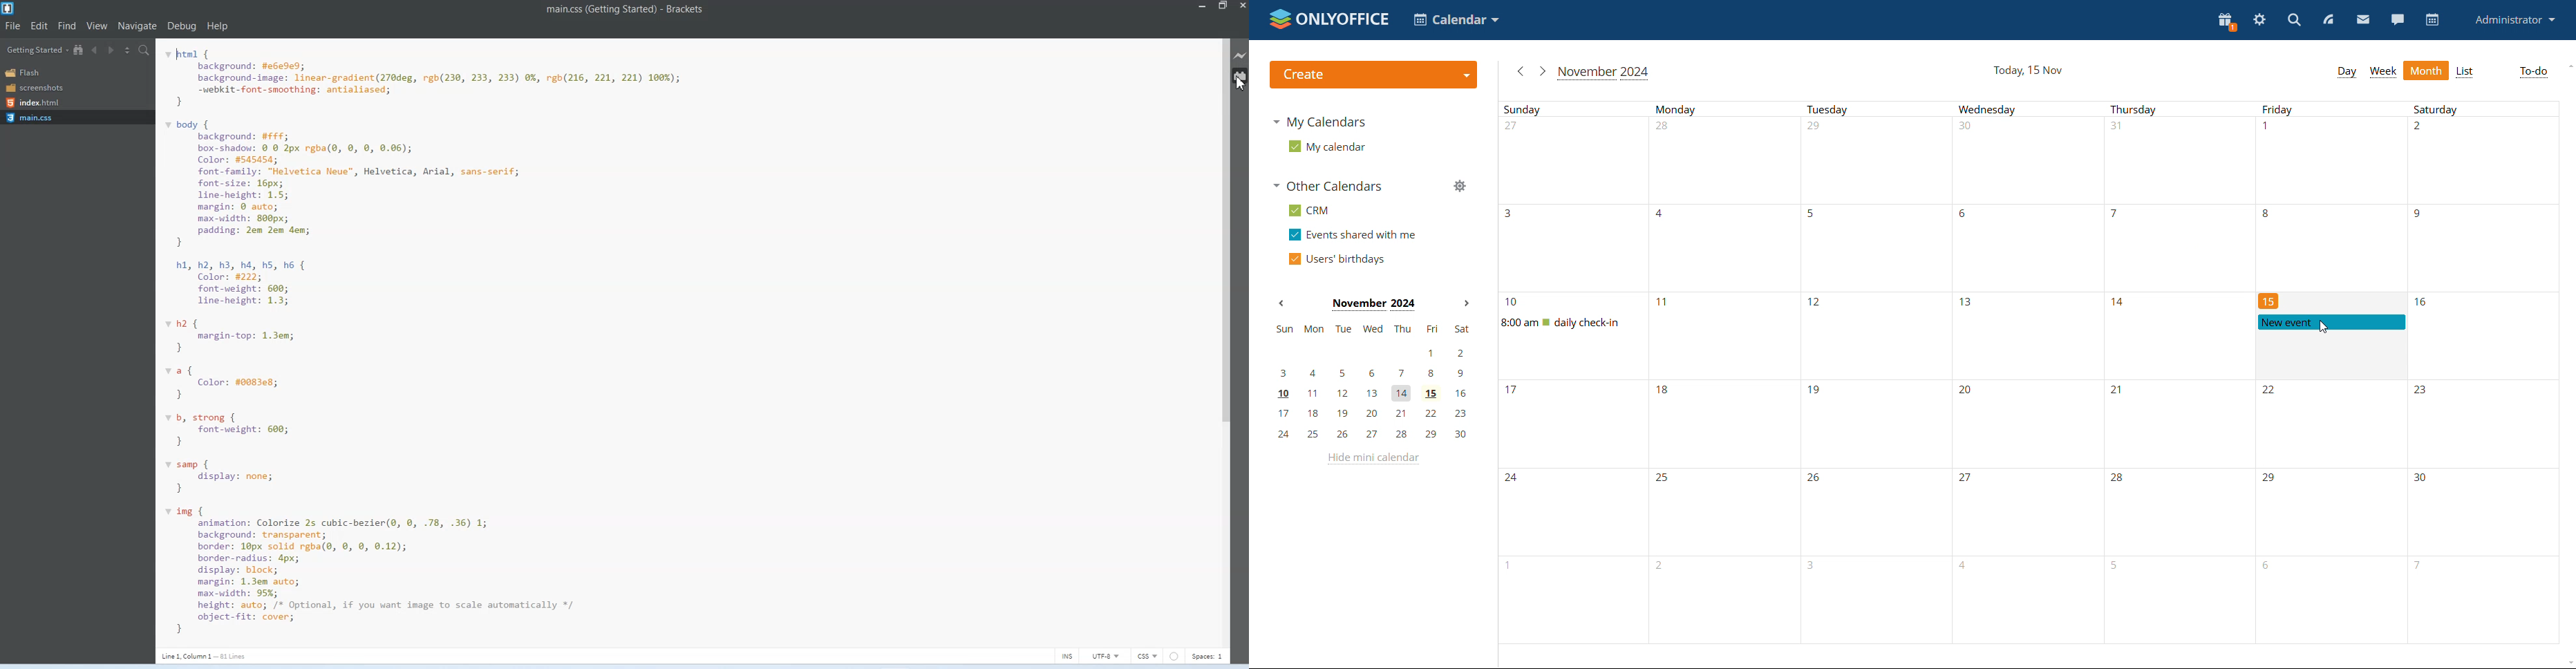 This screenshot has width=2576, height=672. I want to click on Number, so click(1971, 217).